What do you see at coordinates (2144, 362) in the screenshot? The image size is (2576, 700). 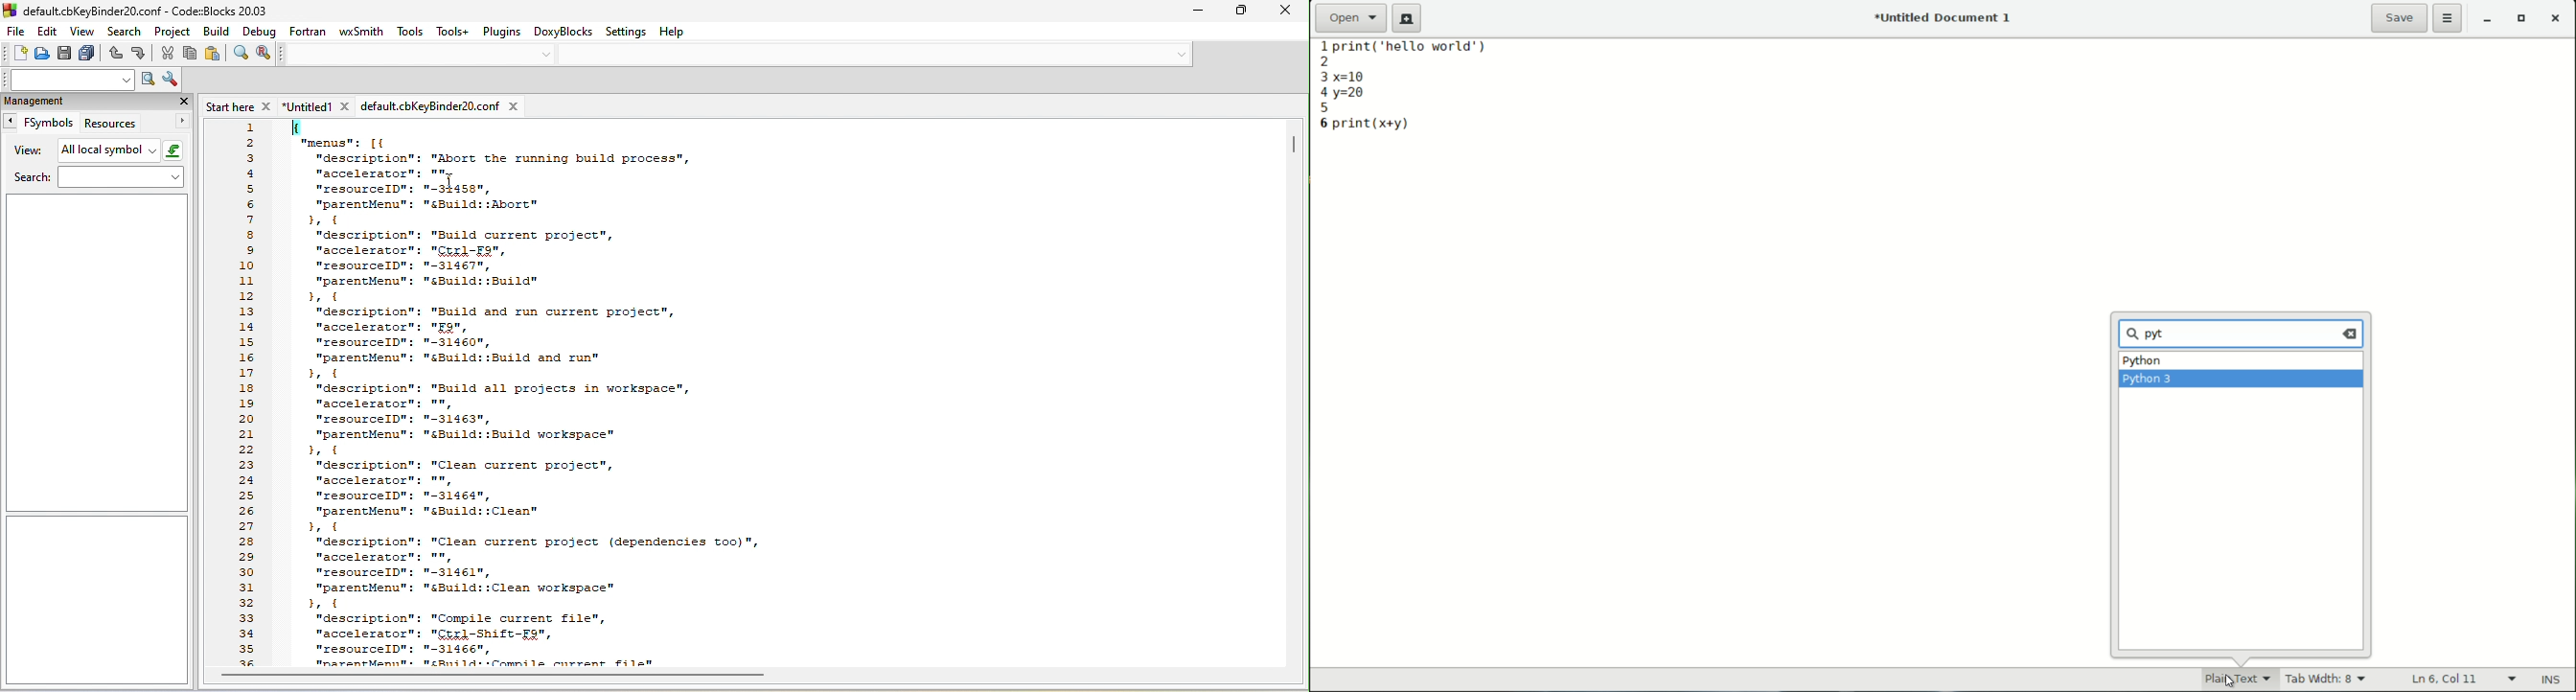 I see `python` at bounding box center [2144, 362].